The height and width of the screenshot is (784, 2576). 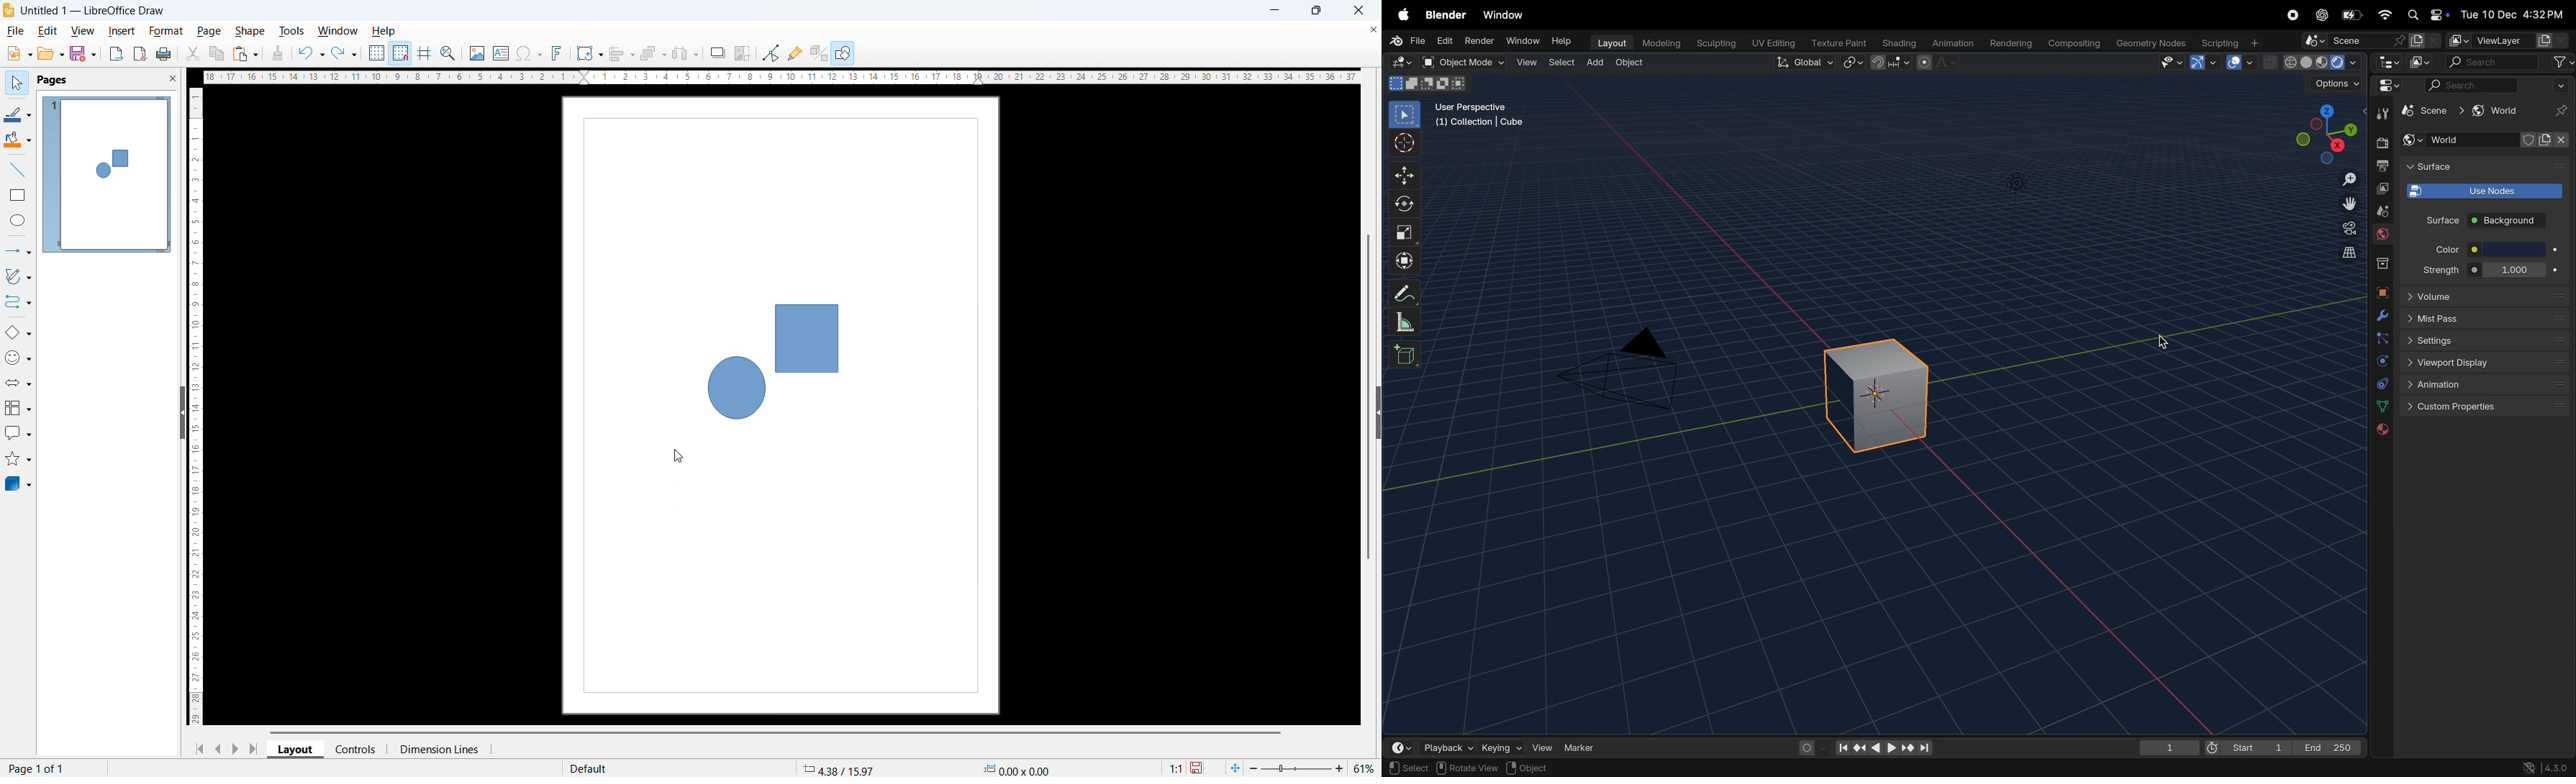 I want to click on 1, so click(x=2169, y=746).